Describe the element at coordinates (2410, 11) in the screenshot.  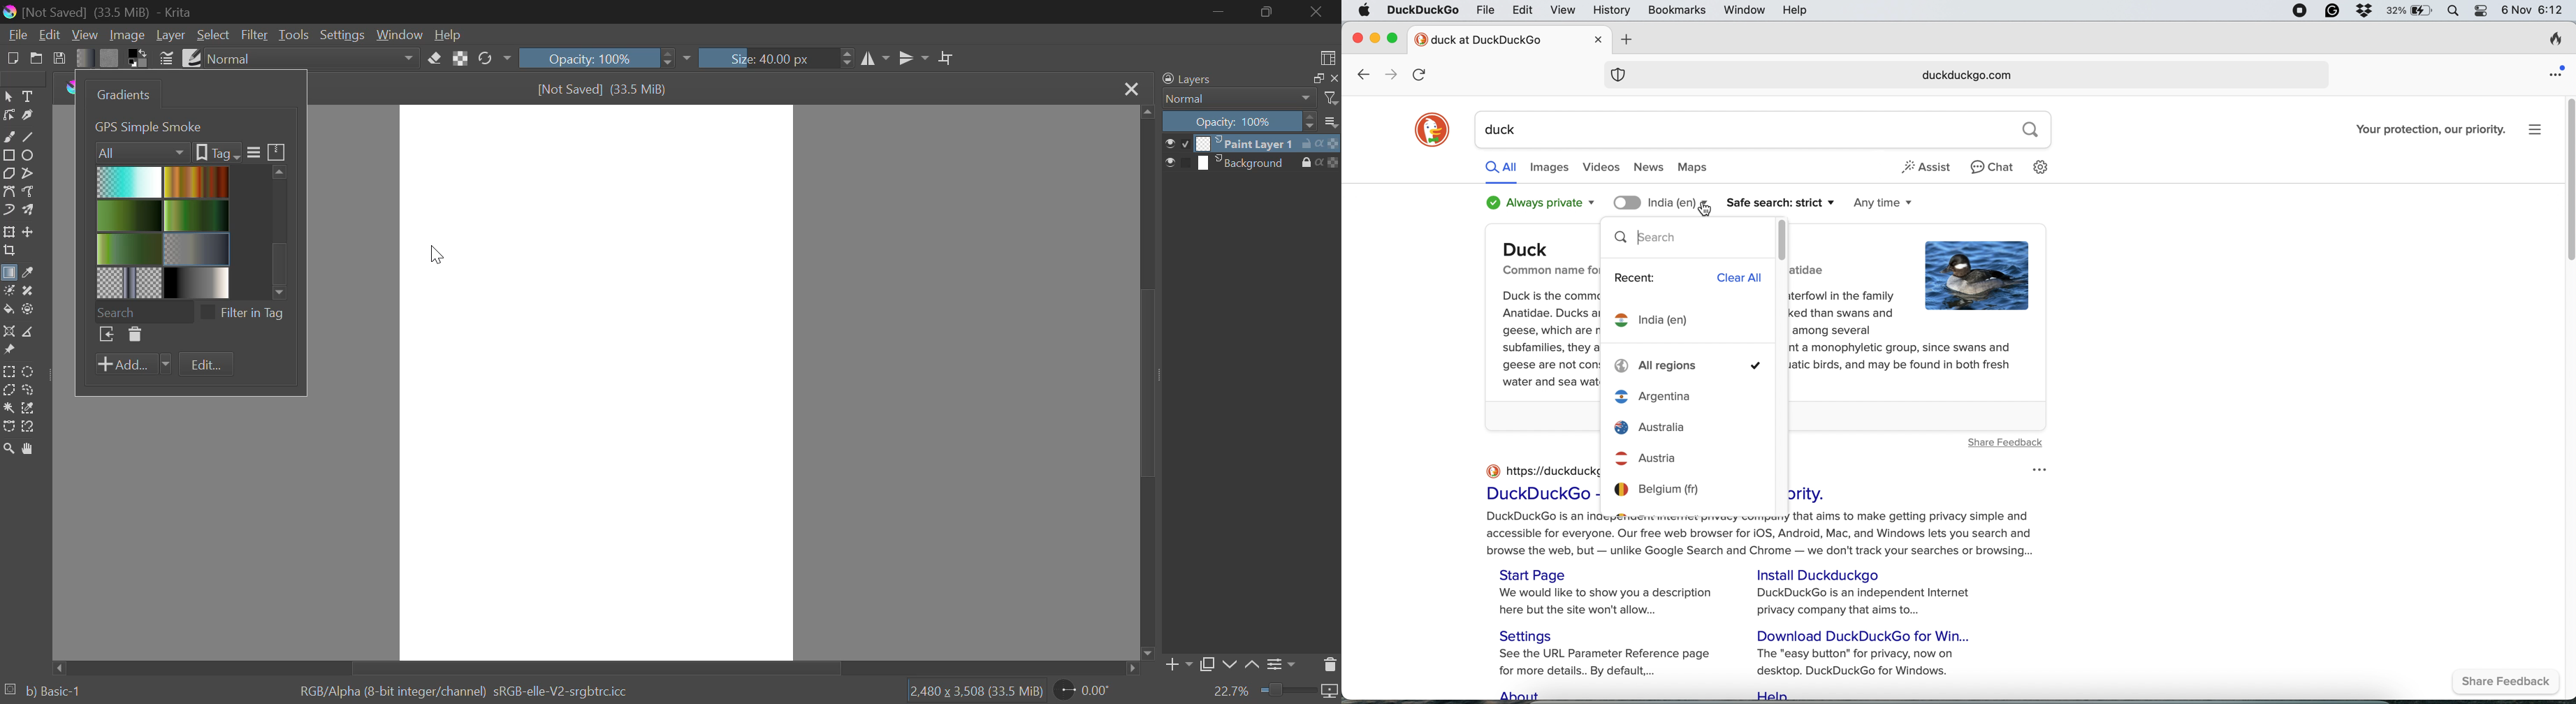
I see `battery` at that location.